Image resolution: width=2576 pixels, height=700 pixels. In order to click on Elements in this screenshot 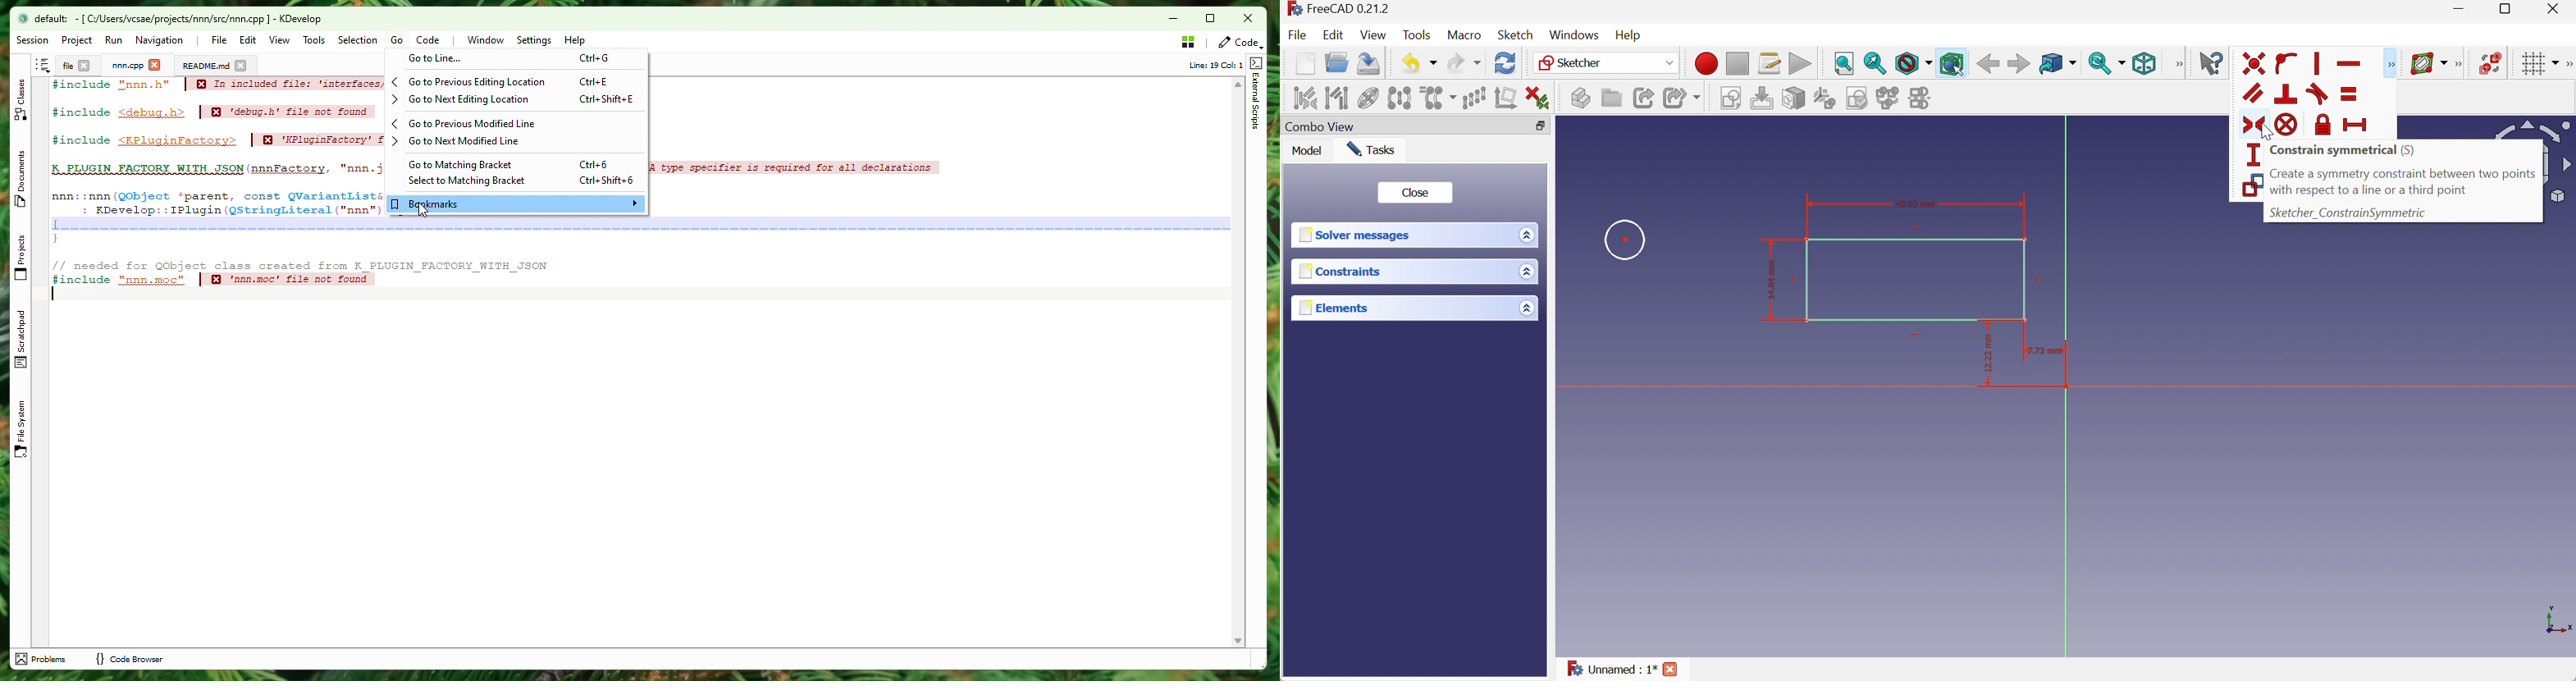, I will do `click(1339, 307)`.